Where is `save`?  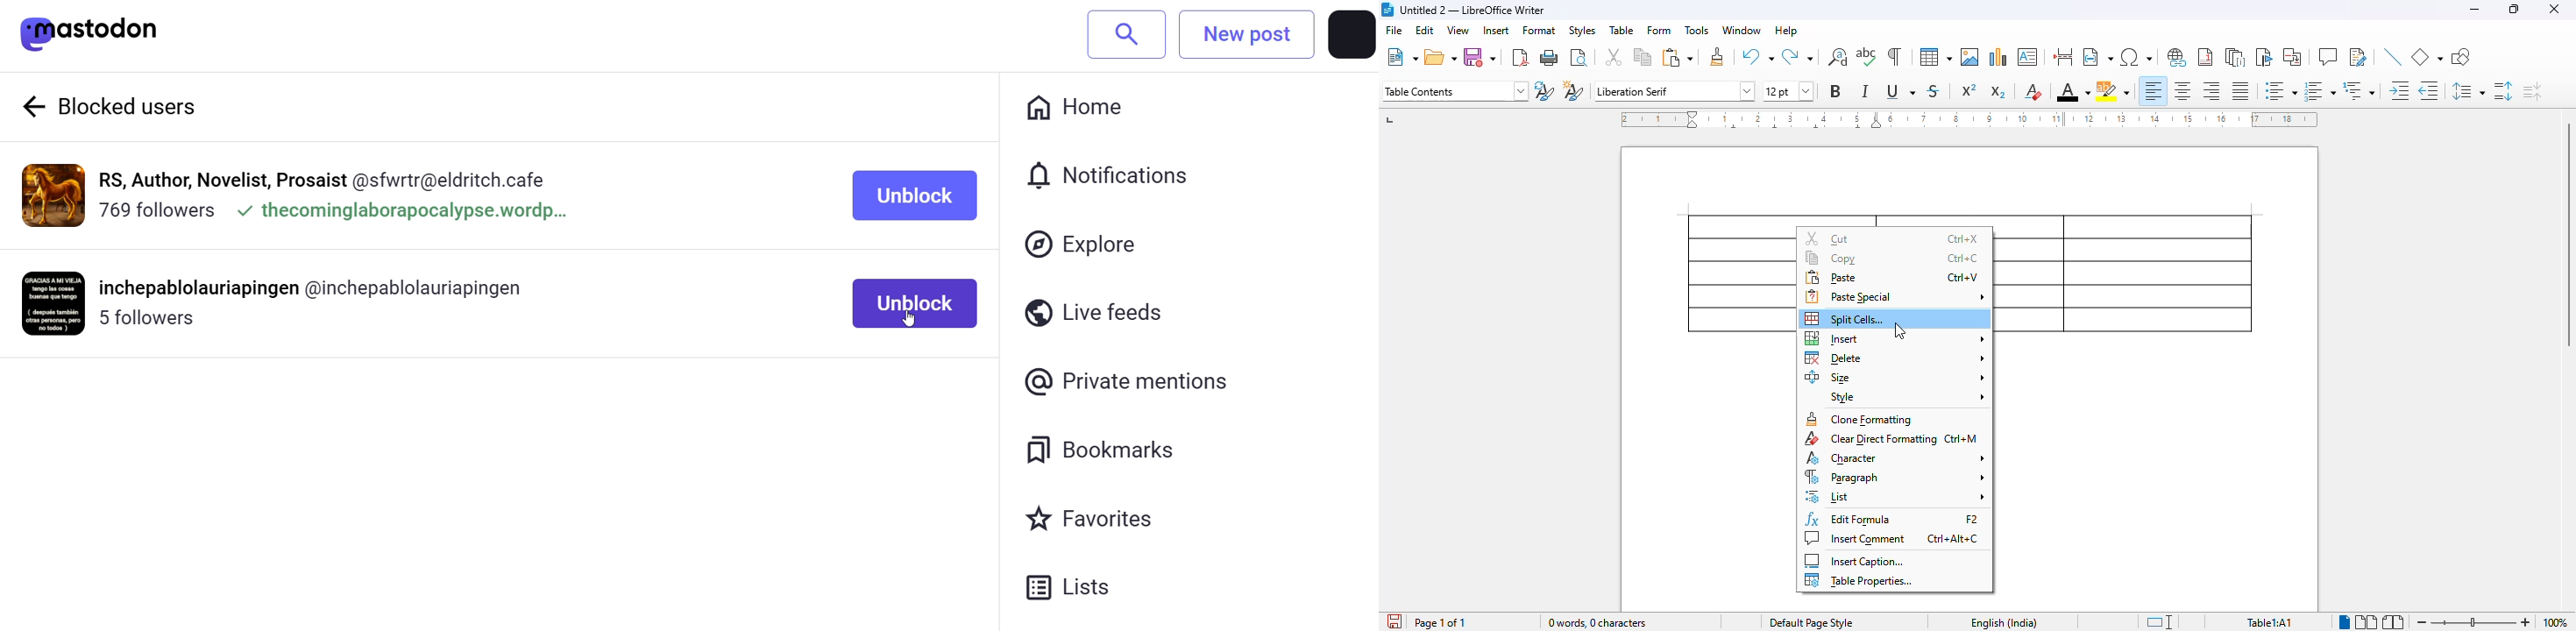
save is located at coordinates (1480, 57).